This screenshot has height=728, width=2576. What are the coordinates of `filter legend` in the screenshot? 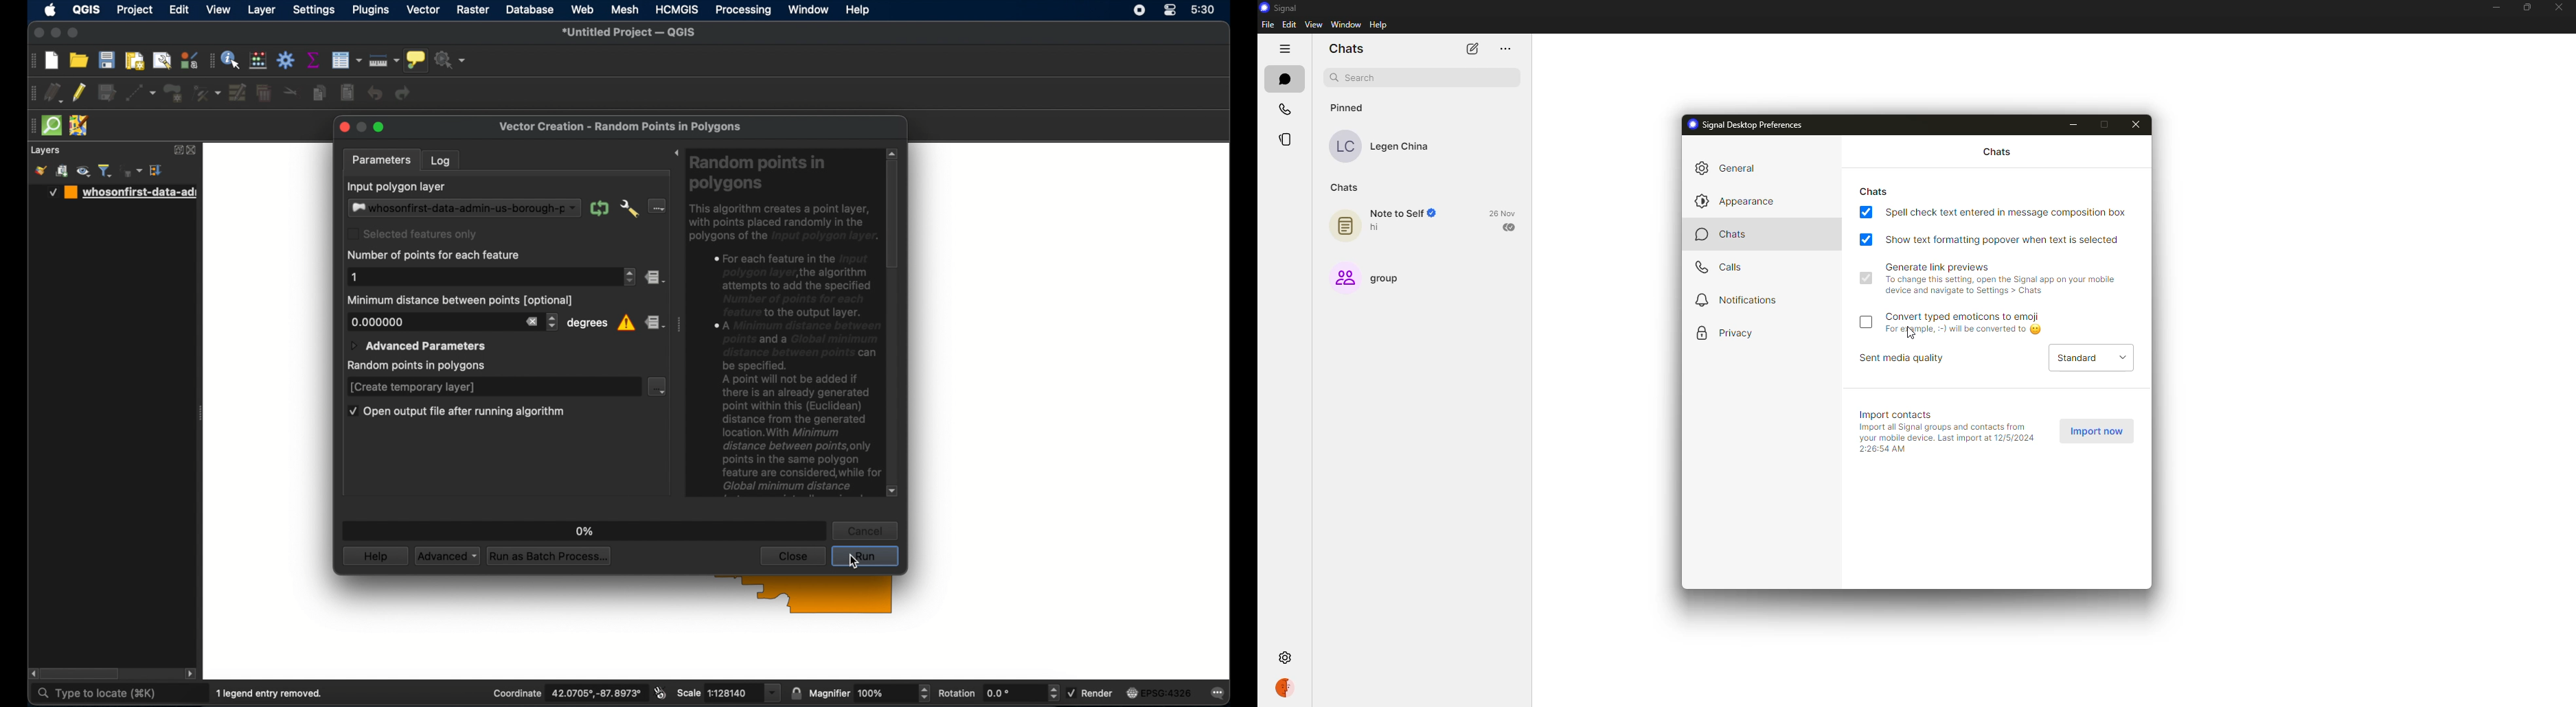 It's located at (107, 170).